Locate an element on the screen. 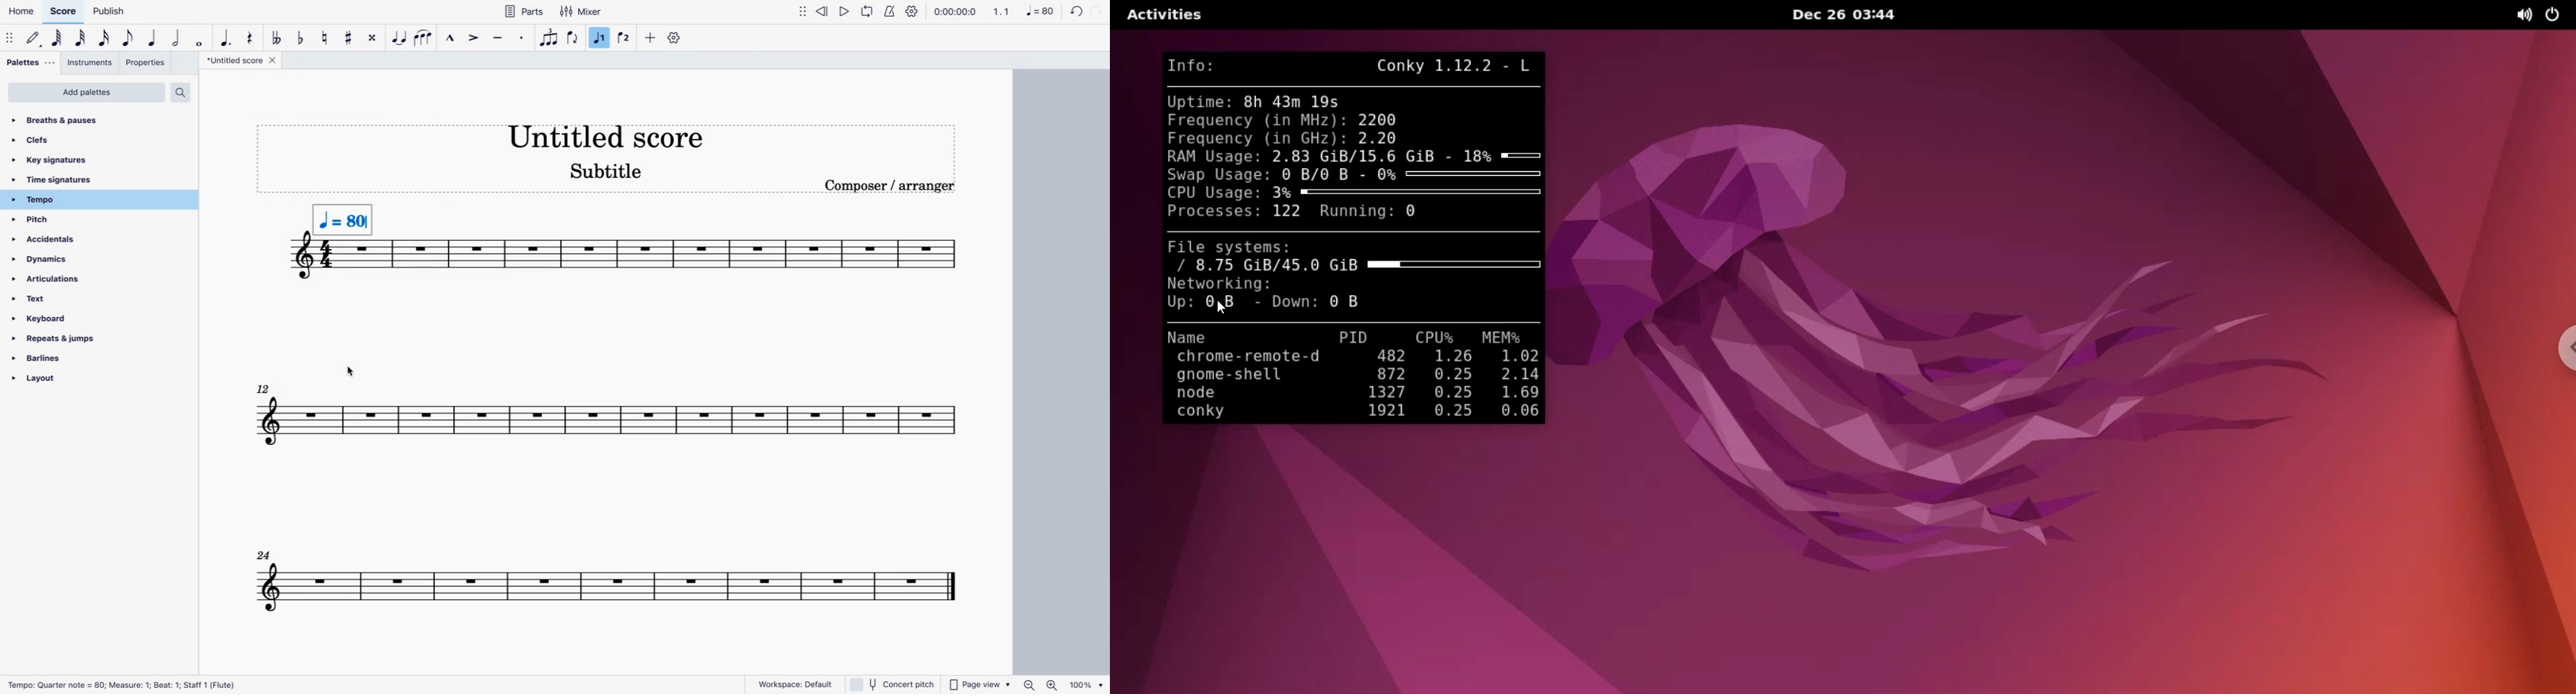 The height and width of the screenshot is (700, 2576). toggle natural is located at coordinates (324, 37).